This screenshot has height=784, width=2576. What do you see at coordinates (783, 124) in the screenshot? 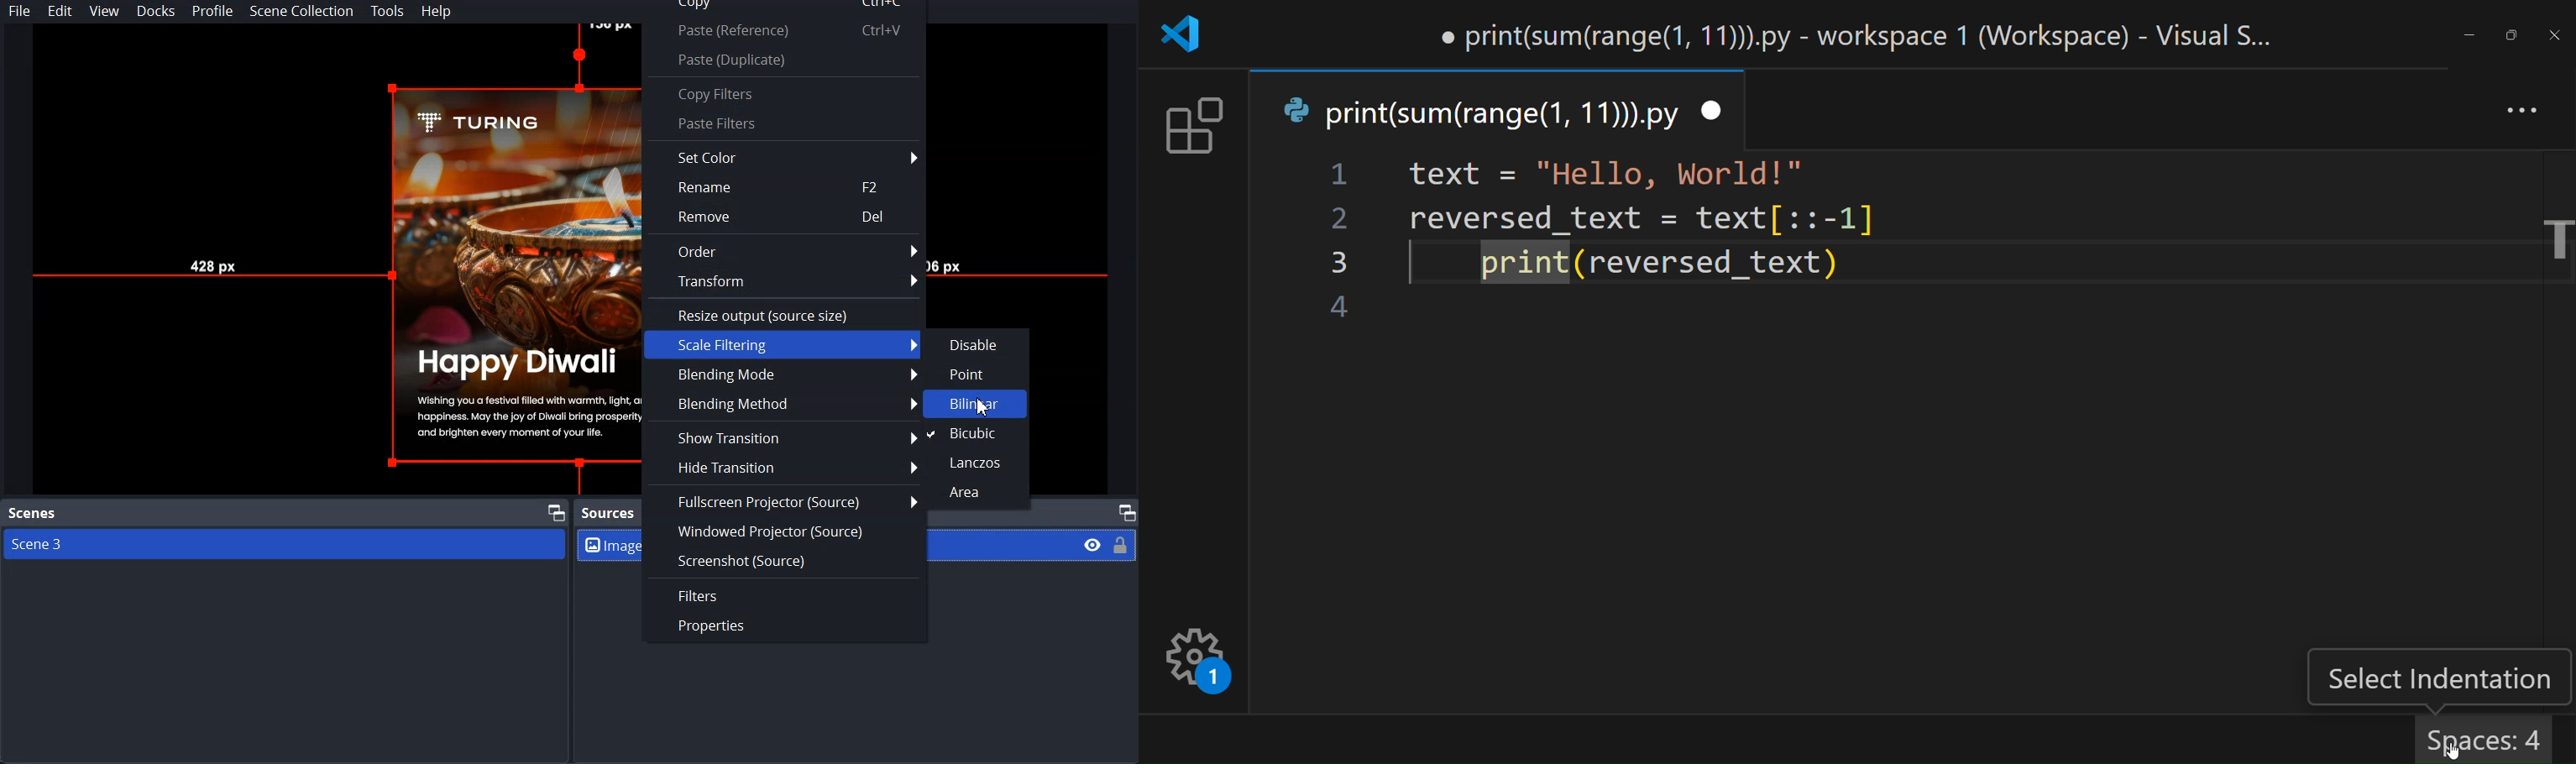
I see `Paste Filters` at bounding box center [783, 124].